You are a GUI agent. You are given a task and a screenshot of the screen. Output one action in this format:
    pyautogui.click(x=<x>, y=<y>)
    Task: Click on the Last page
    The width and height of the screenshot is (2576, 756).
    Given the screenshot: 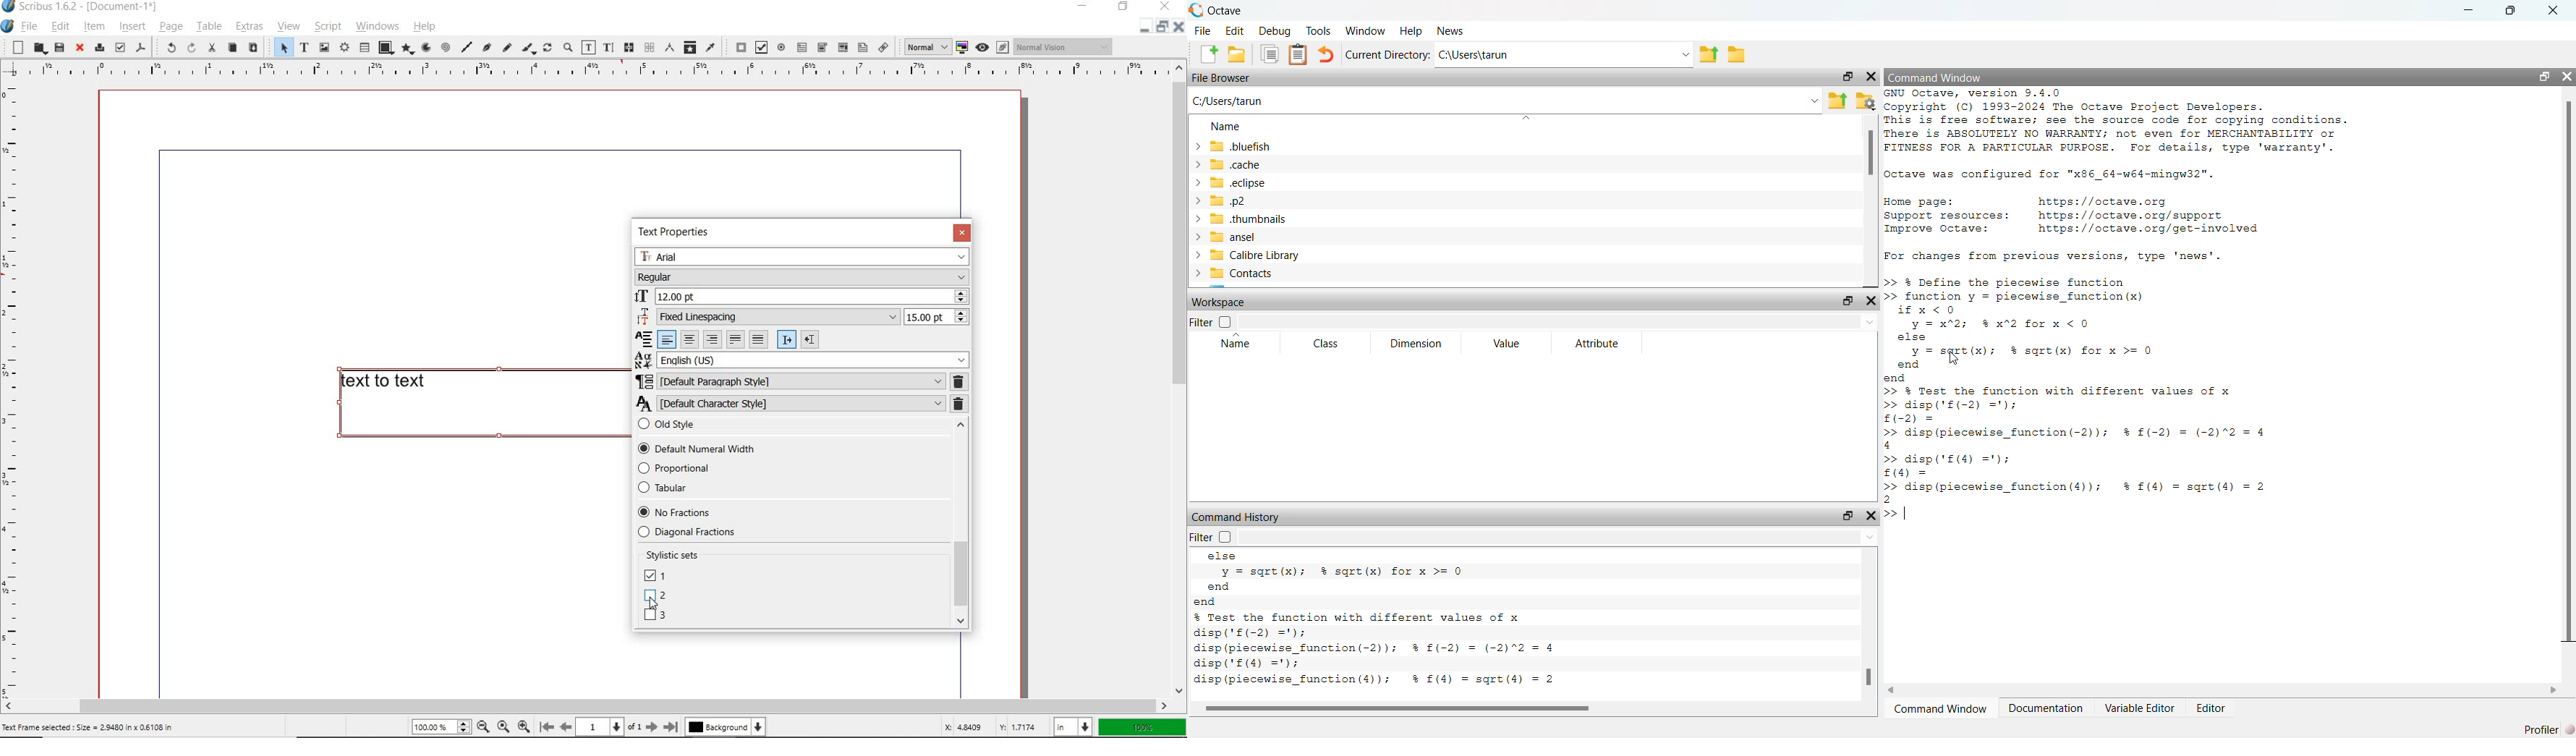 What is the action you would take?
    pyautogui.click(x=669, y=727)
    